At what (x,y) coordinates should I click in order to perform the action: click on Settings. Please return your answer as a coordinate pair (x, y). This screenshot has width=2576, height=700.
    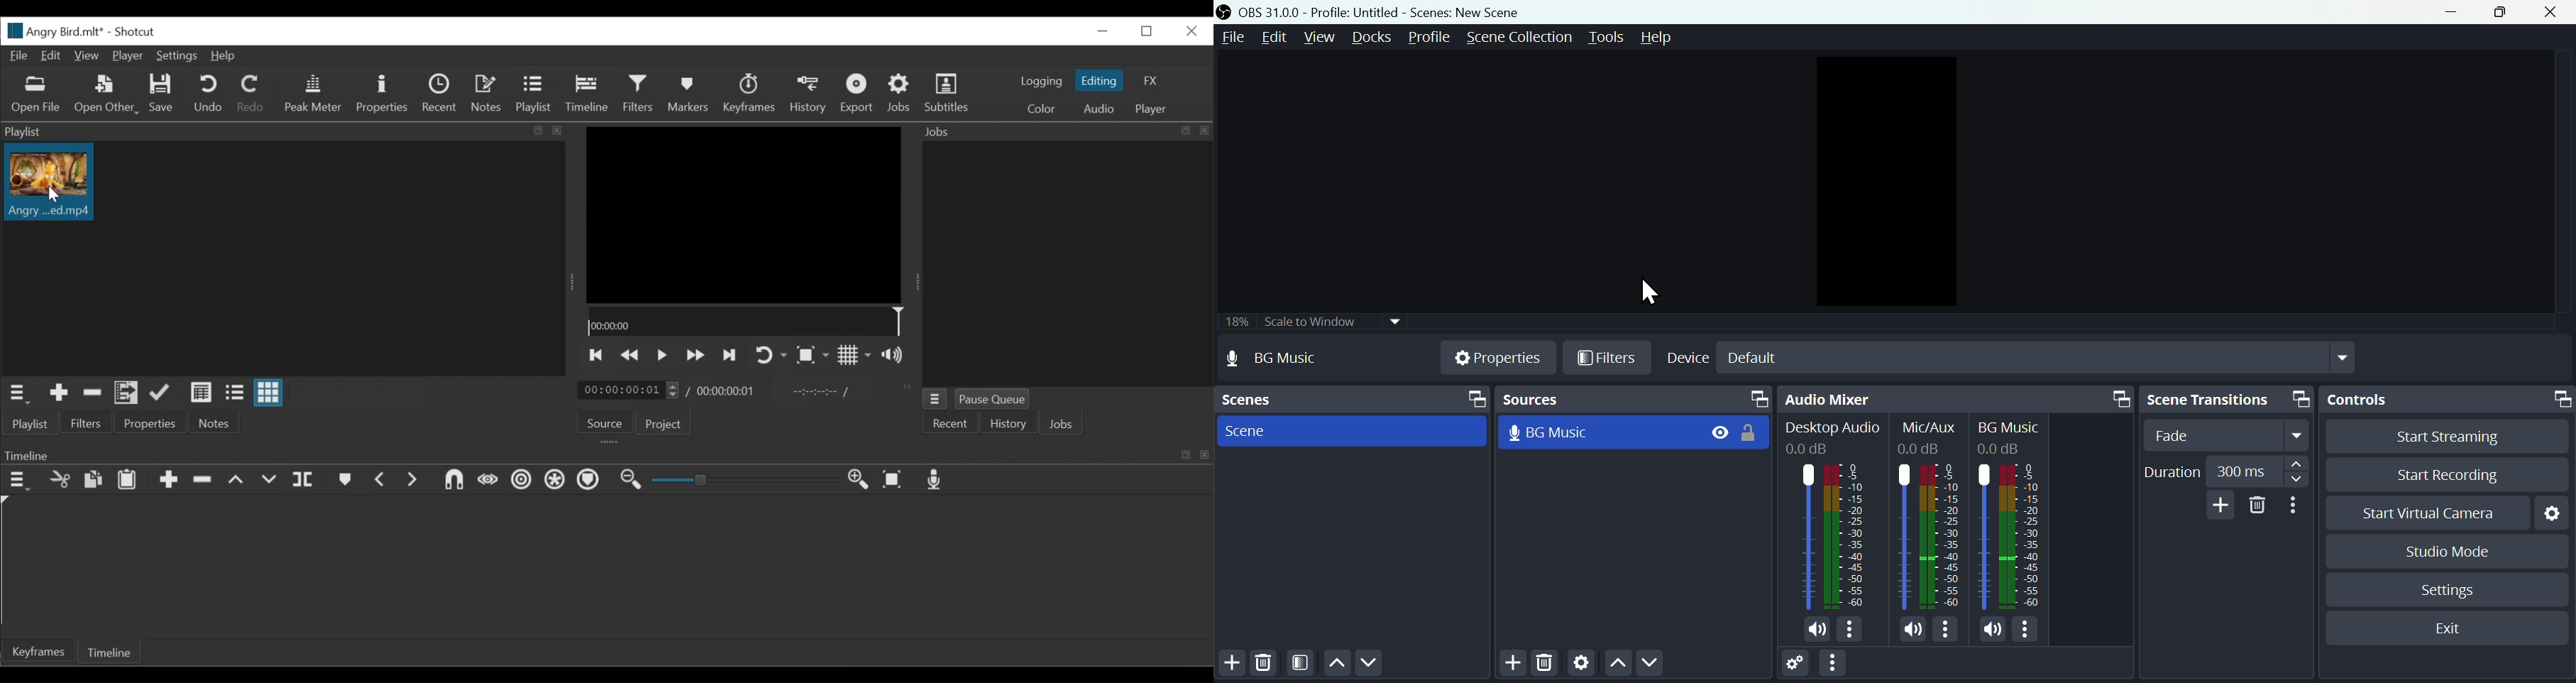
    Looking at the image, I should click on (1580, 665).